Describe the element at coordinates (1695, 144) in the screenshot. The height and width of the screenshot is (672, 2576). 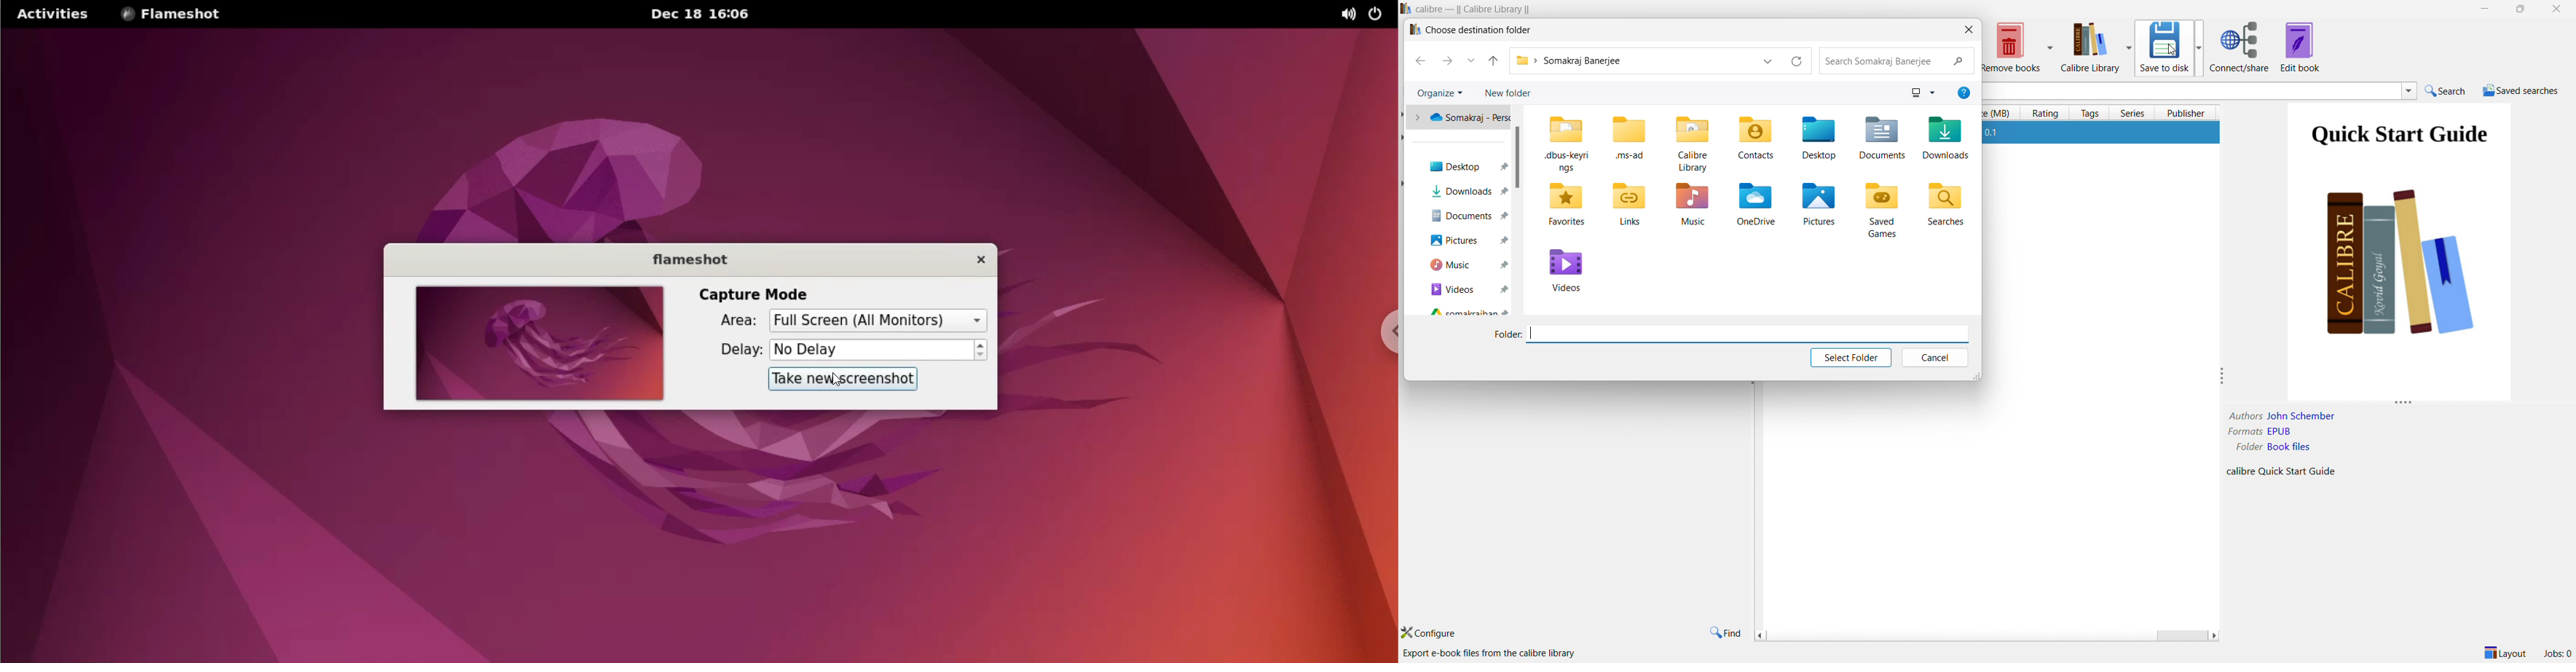
I see `Calibre Library` at that location.